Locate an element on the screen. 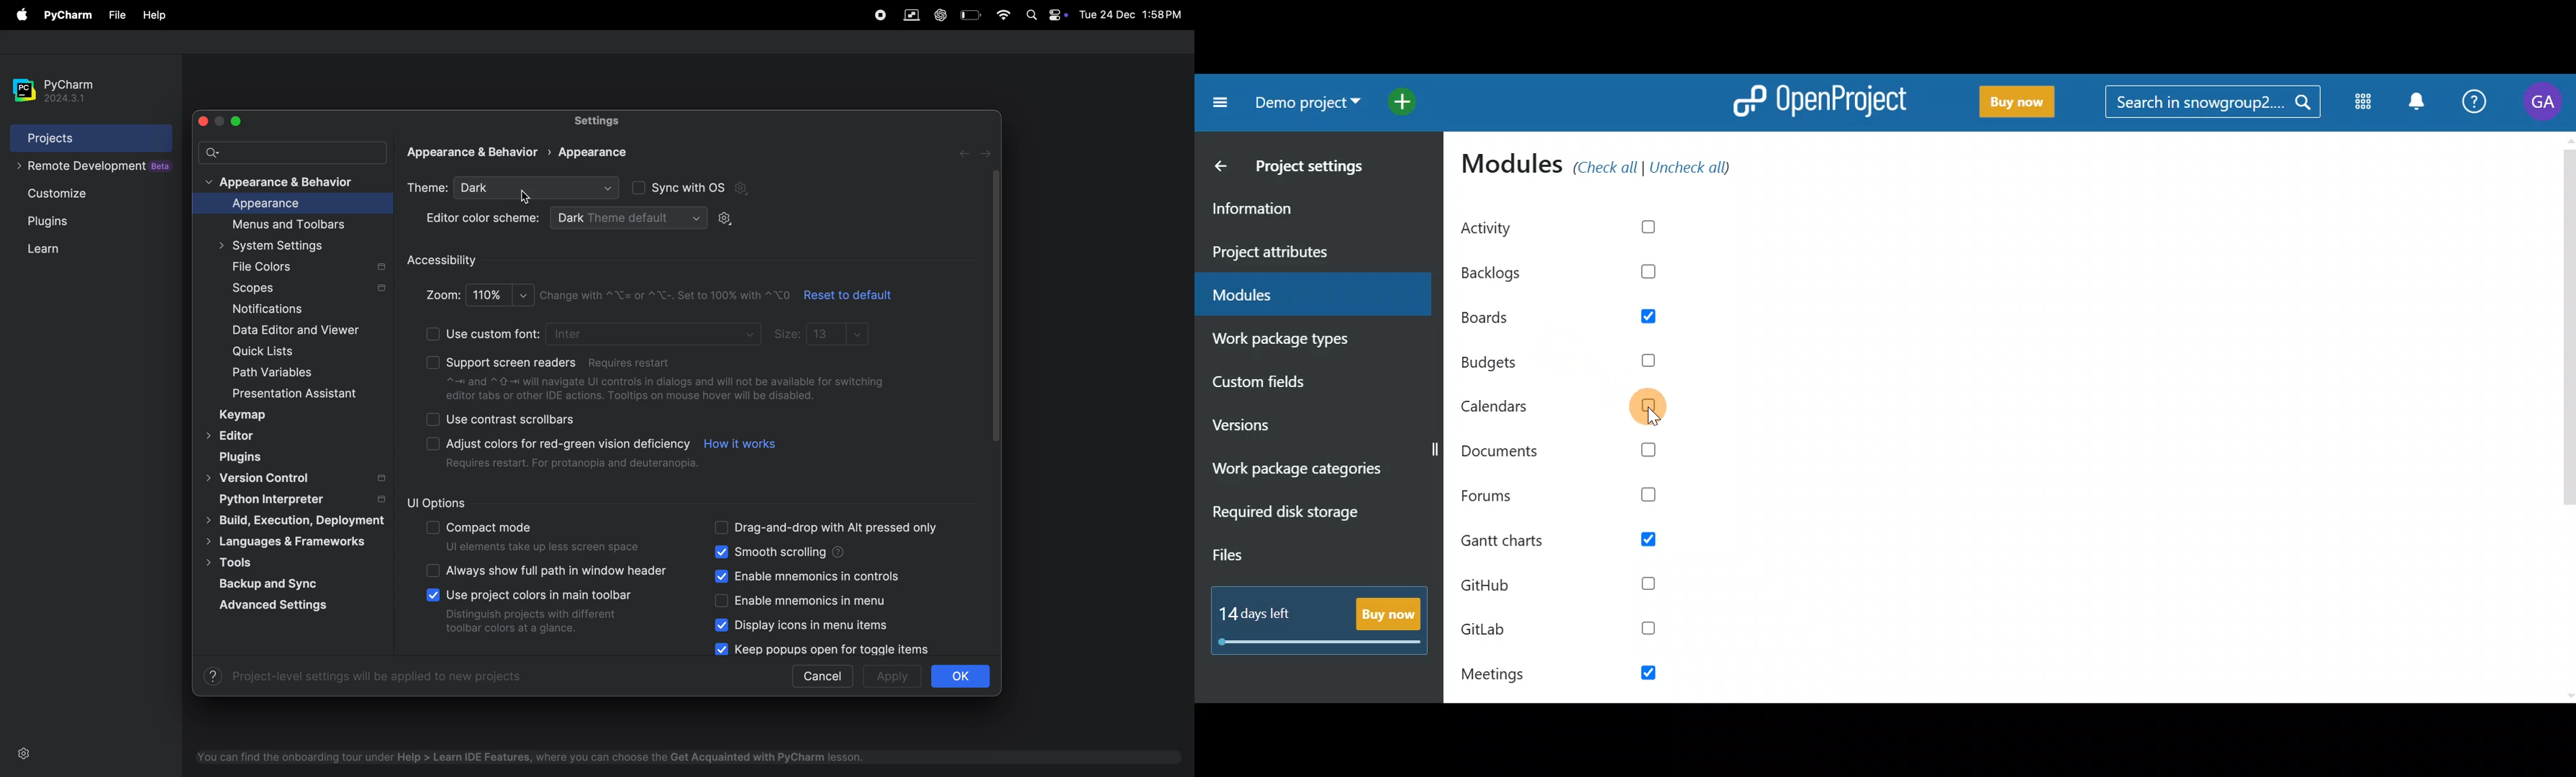  Dark is located at coordinates (543, 187).